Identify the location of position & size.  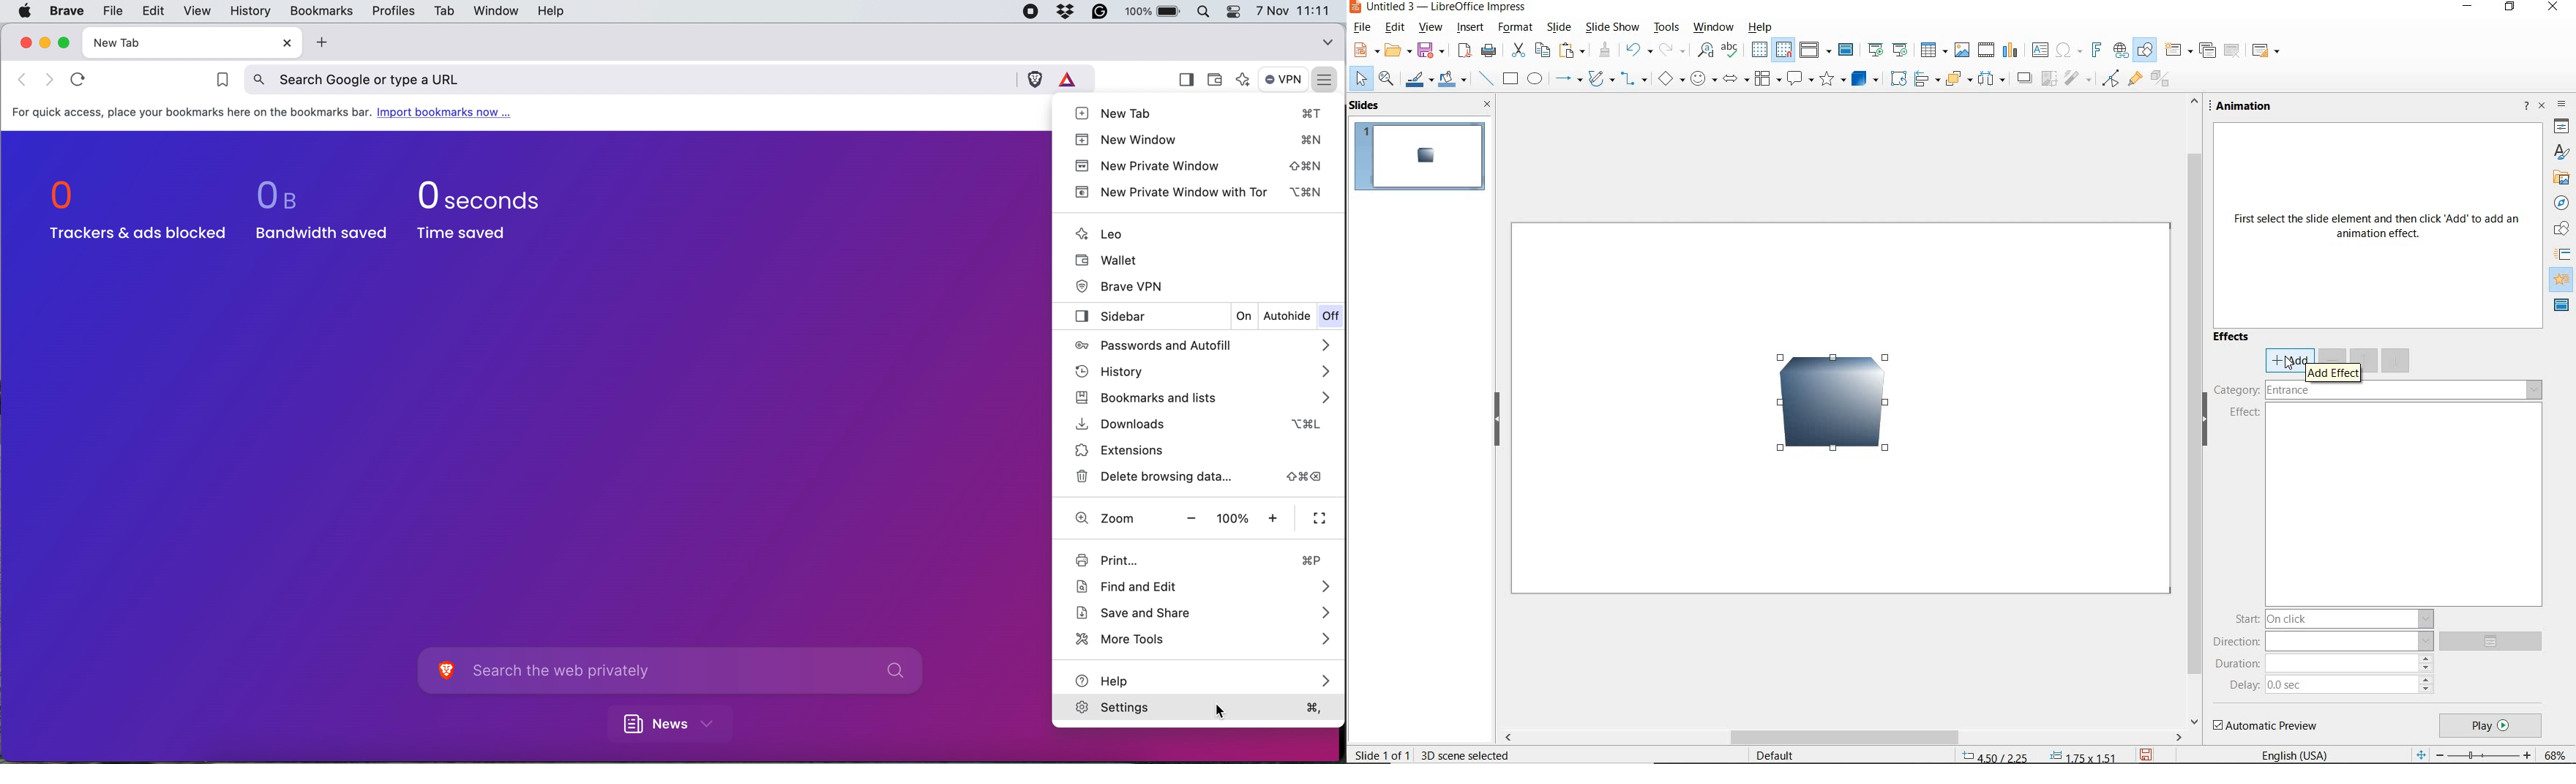
(2040, 754).